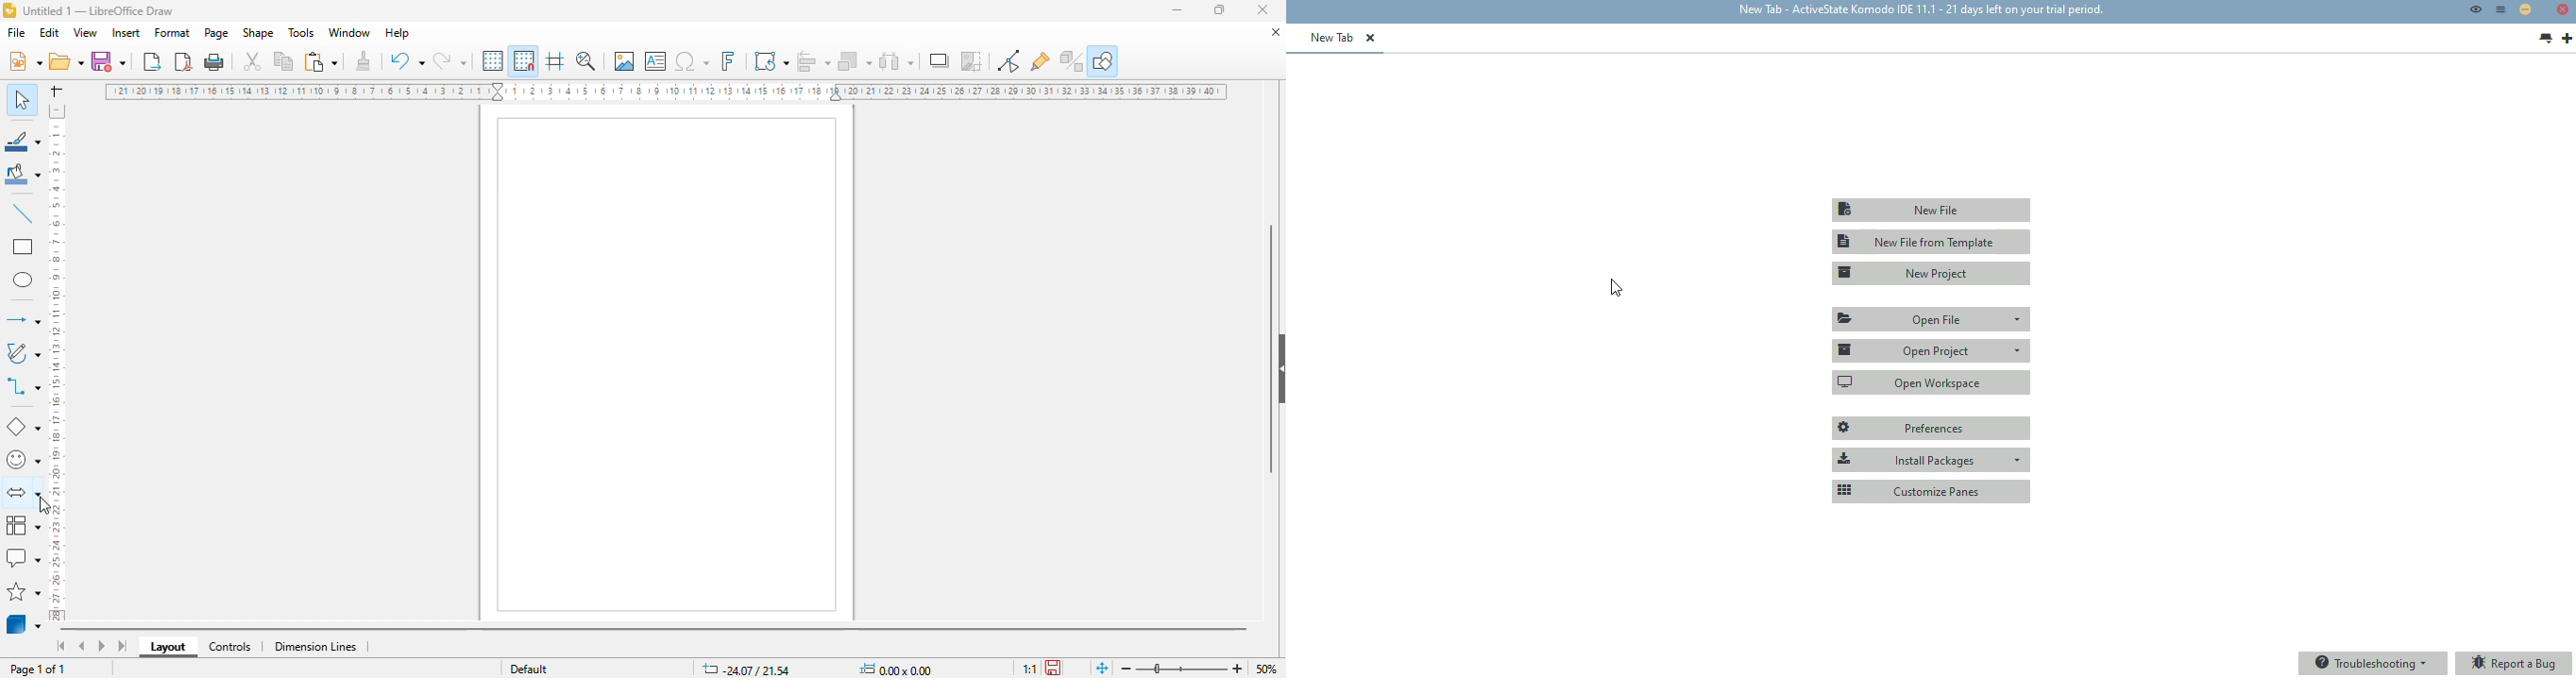 This screenshot has width=2576, height=700. I want to click on shadow, so click(939, 60).